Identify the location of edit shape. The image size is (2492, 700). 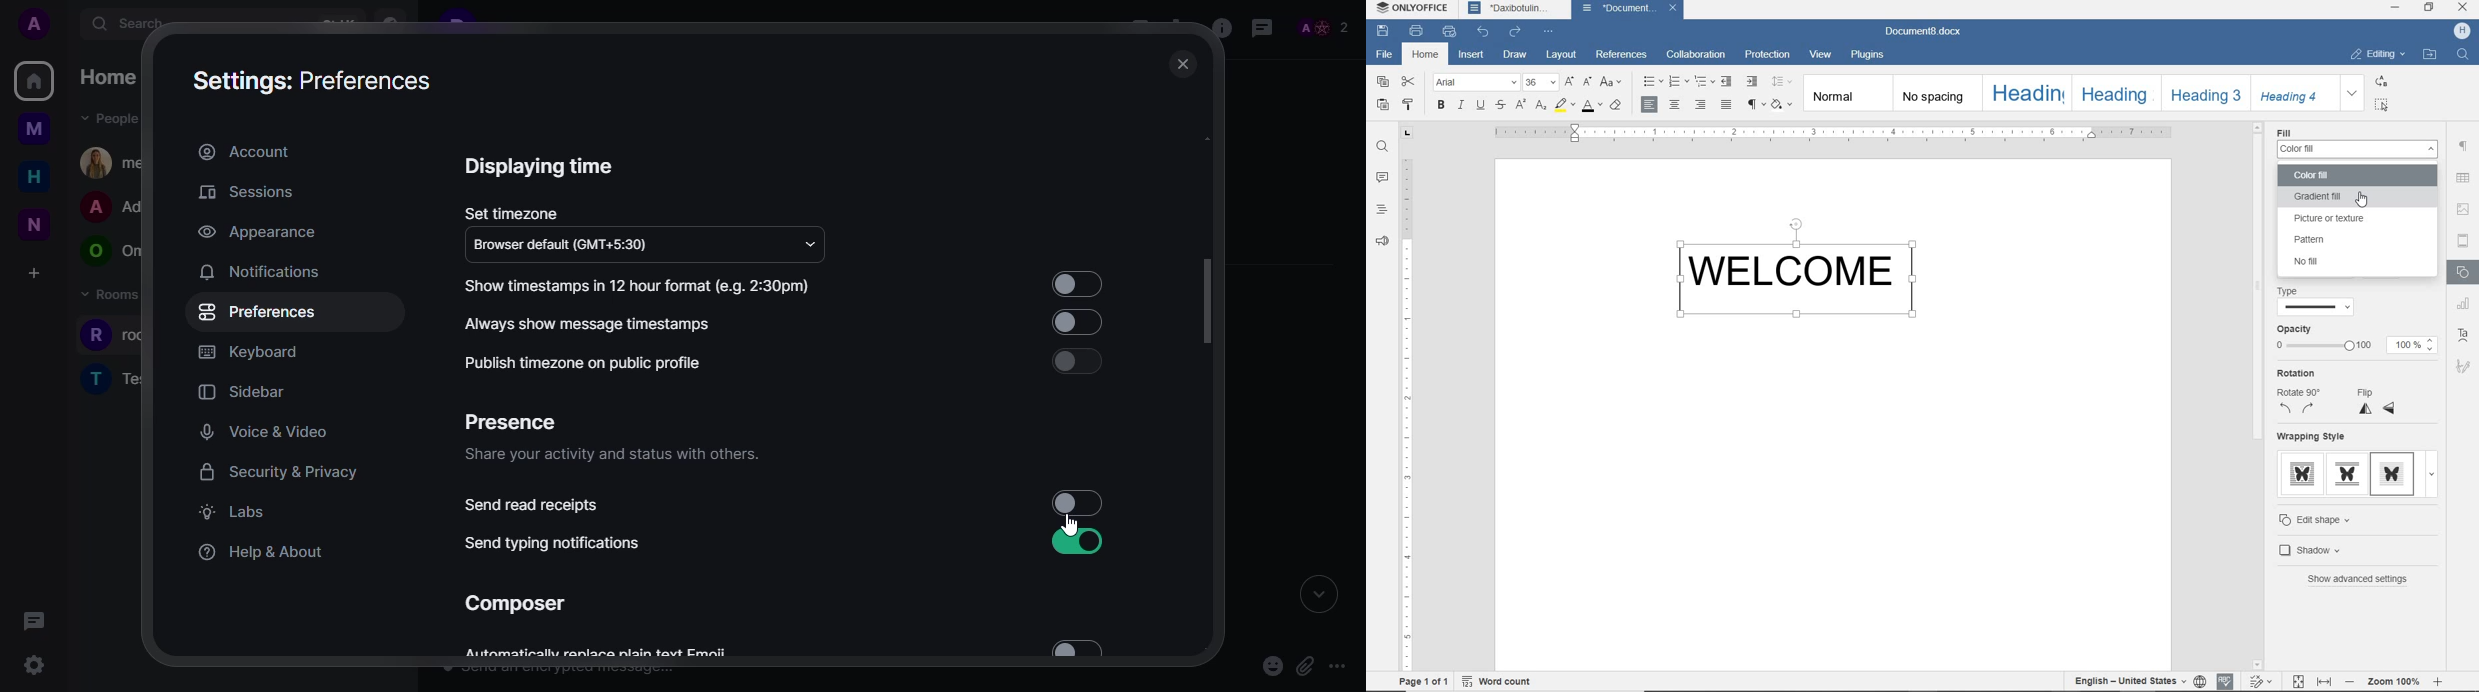
(2328, 520).